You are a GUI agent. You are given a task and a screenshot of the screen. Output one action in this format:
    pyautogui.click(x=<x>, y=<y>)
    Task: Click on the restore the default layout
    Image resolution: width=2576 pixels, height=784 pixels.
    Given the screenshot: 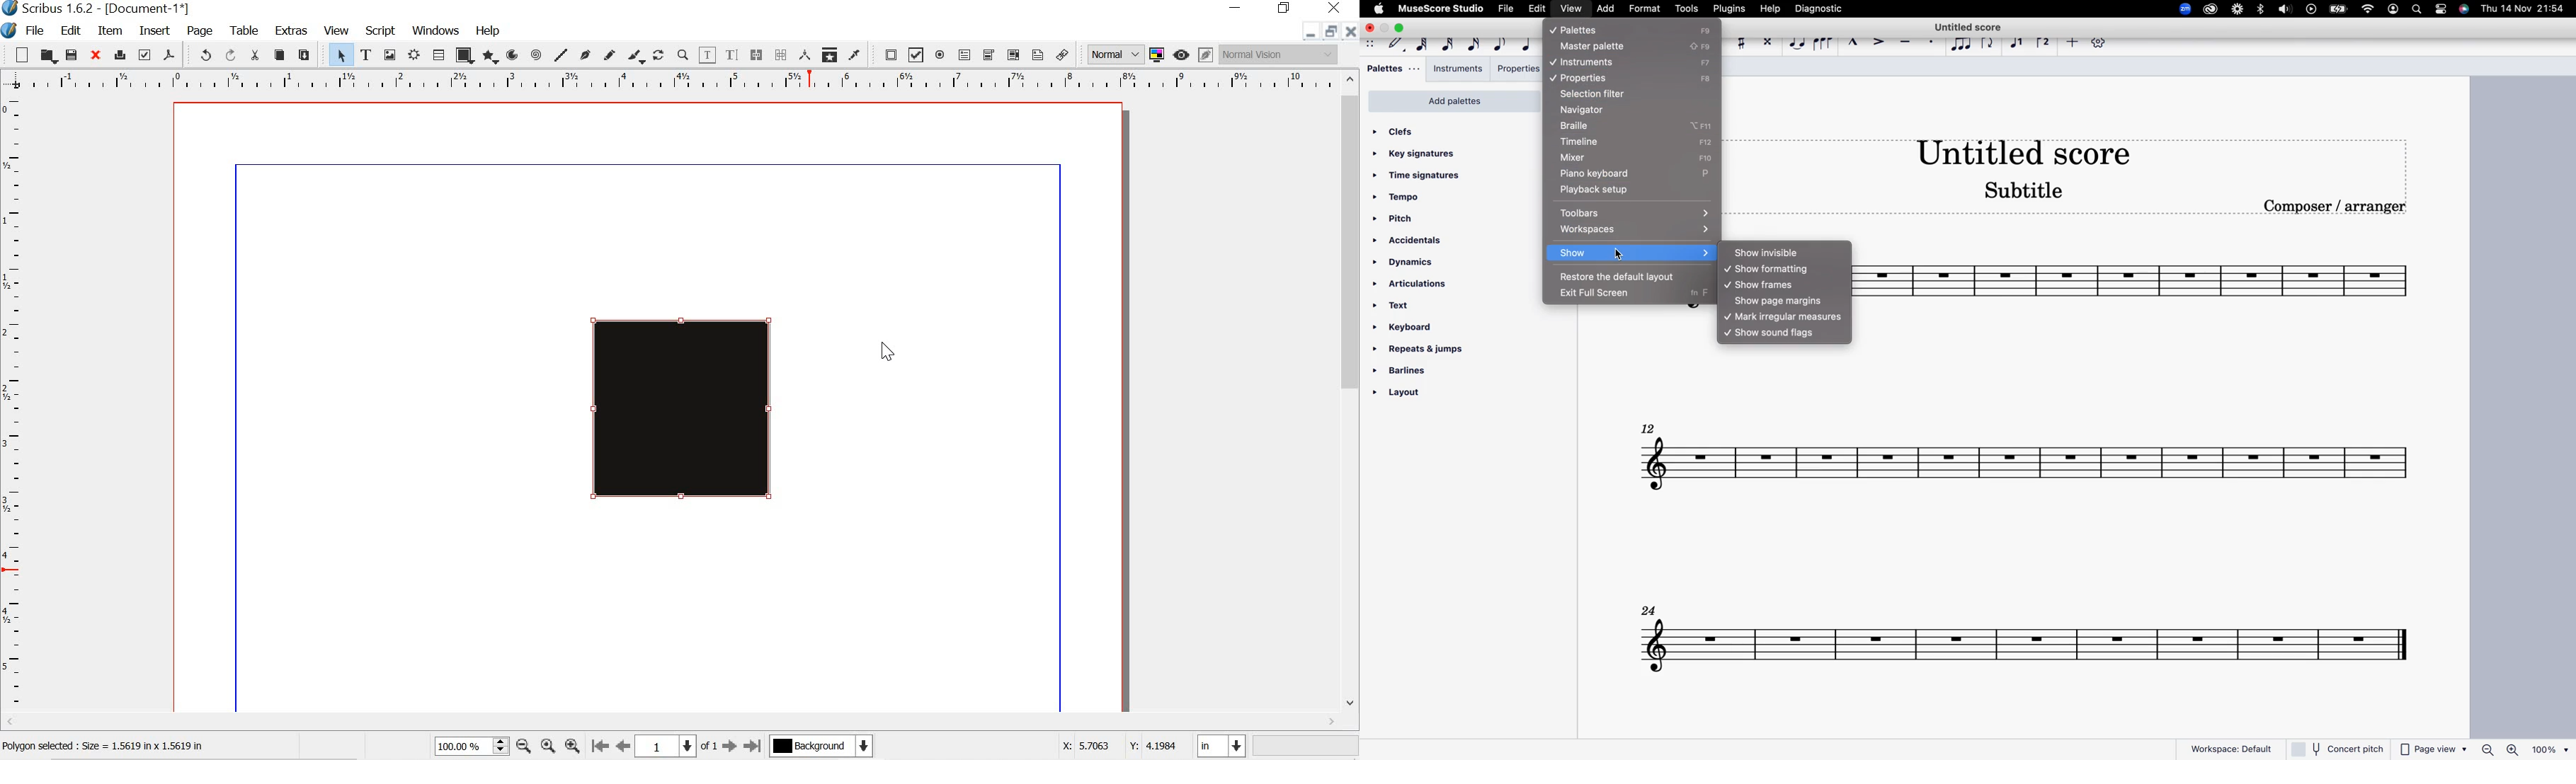 What is the action you would take?
    pyautogui.click(x=1621, y=276)
    